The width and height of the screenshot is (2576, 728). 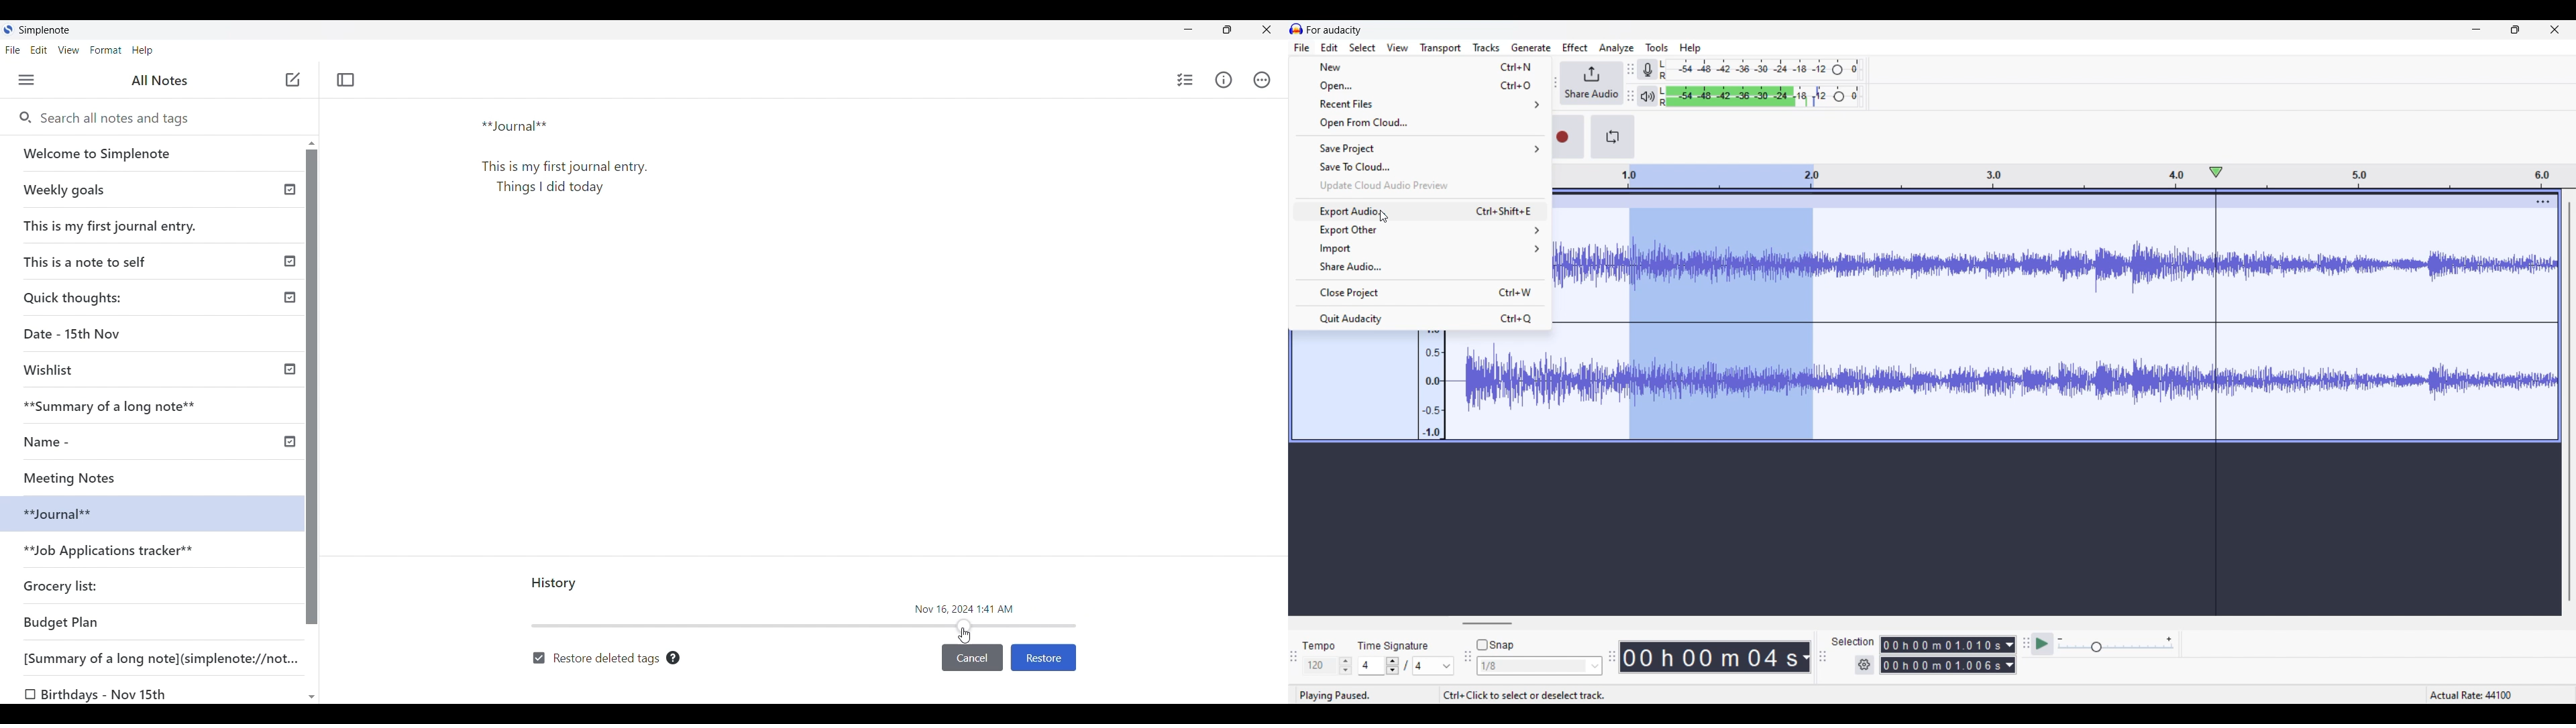 What do you see at coordinates (1646, 96) in the screenshot?
I see `Playback meter` at bounding box center [1646, 96].